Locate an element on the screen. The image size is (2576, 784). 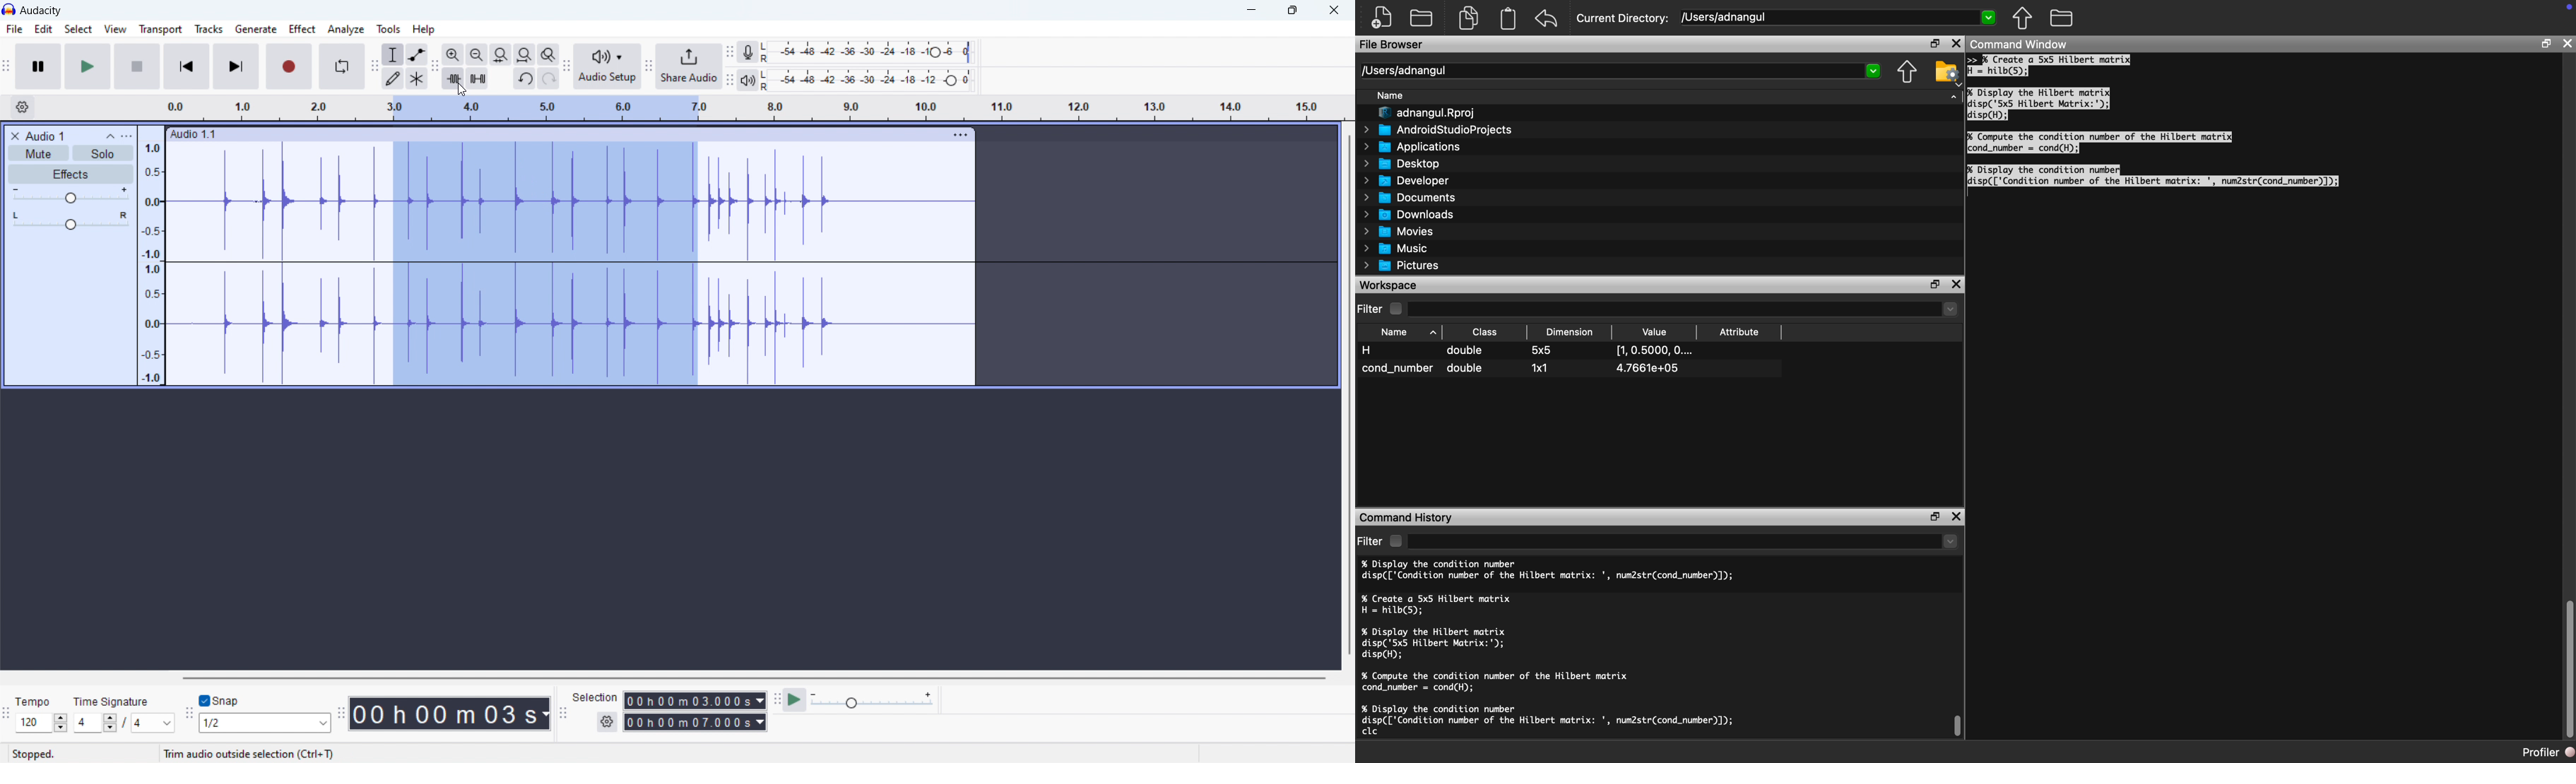
collapse is located at coordinates (110, 136).